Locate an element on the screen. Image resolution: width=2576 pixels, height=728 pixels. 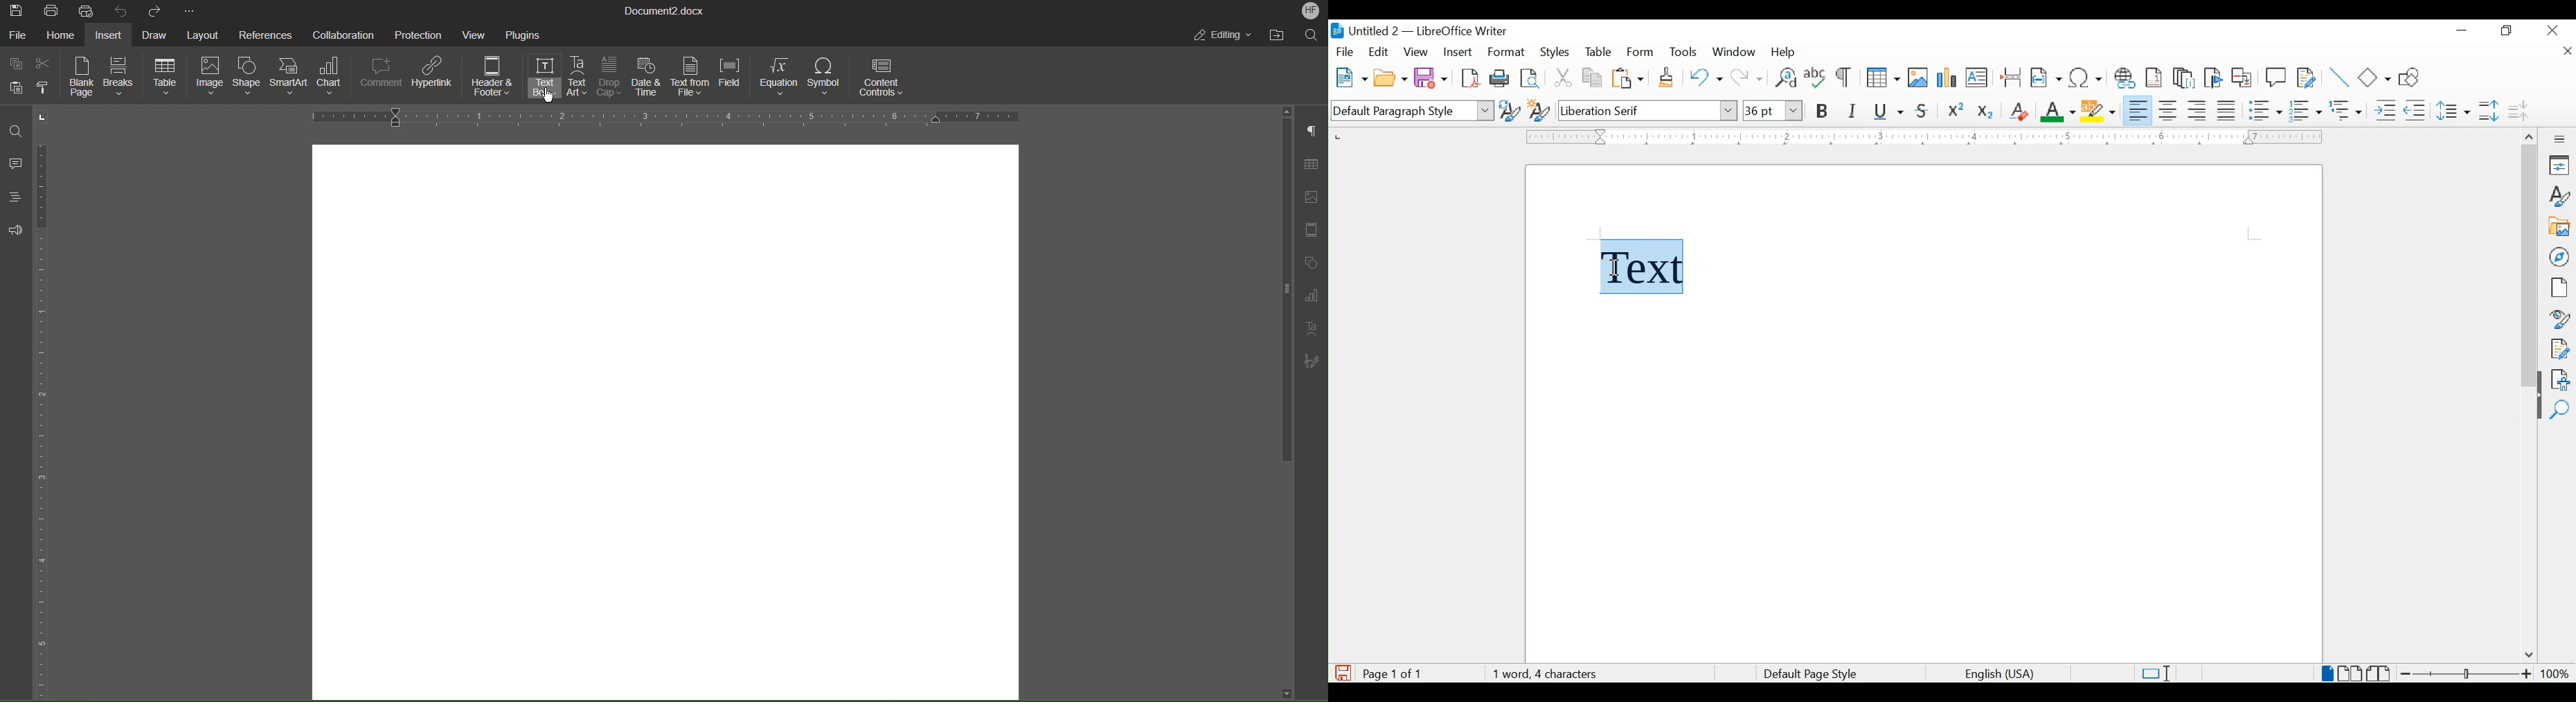
scroll up arrow is located at coordinates (2528, 135).